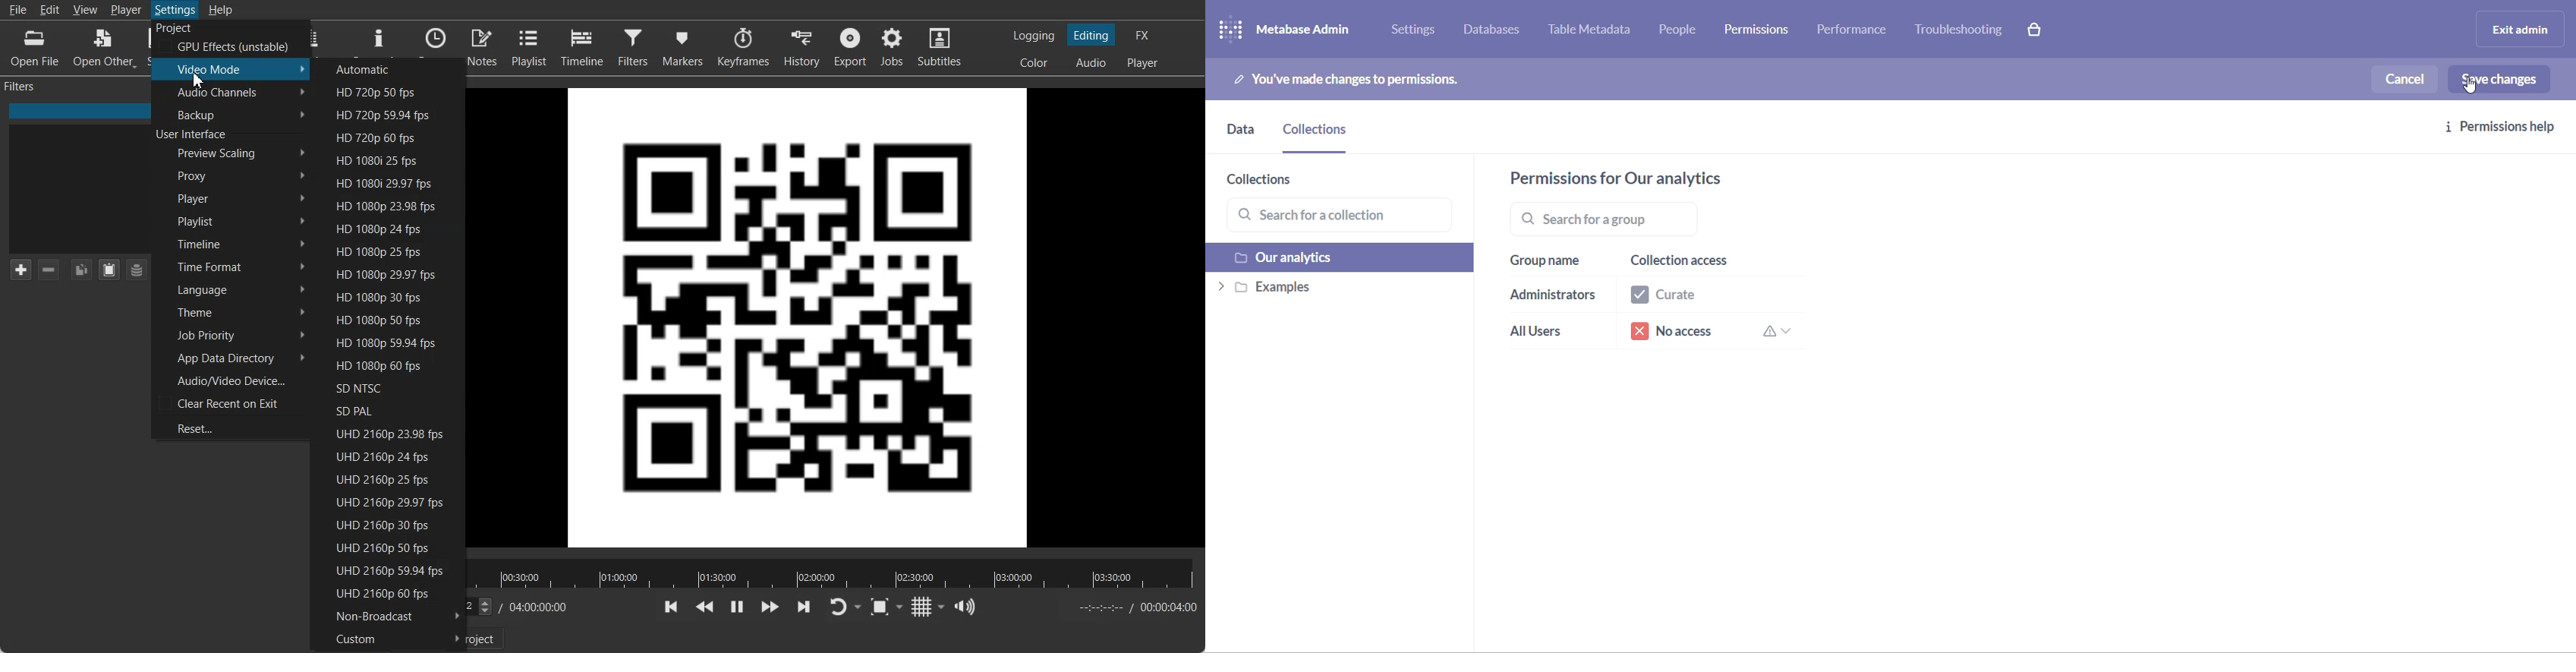  What do you see at coordinates (384, 593) in the screenshot?
I see `UHD 2160p 60 fps` at bounding box center [384, 593].